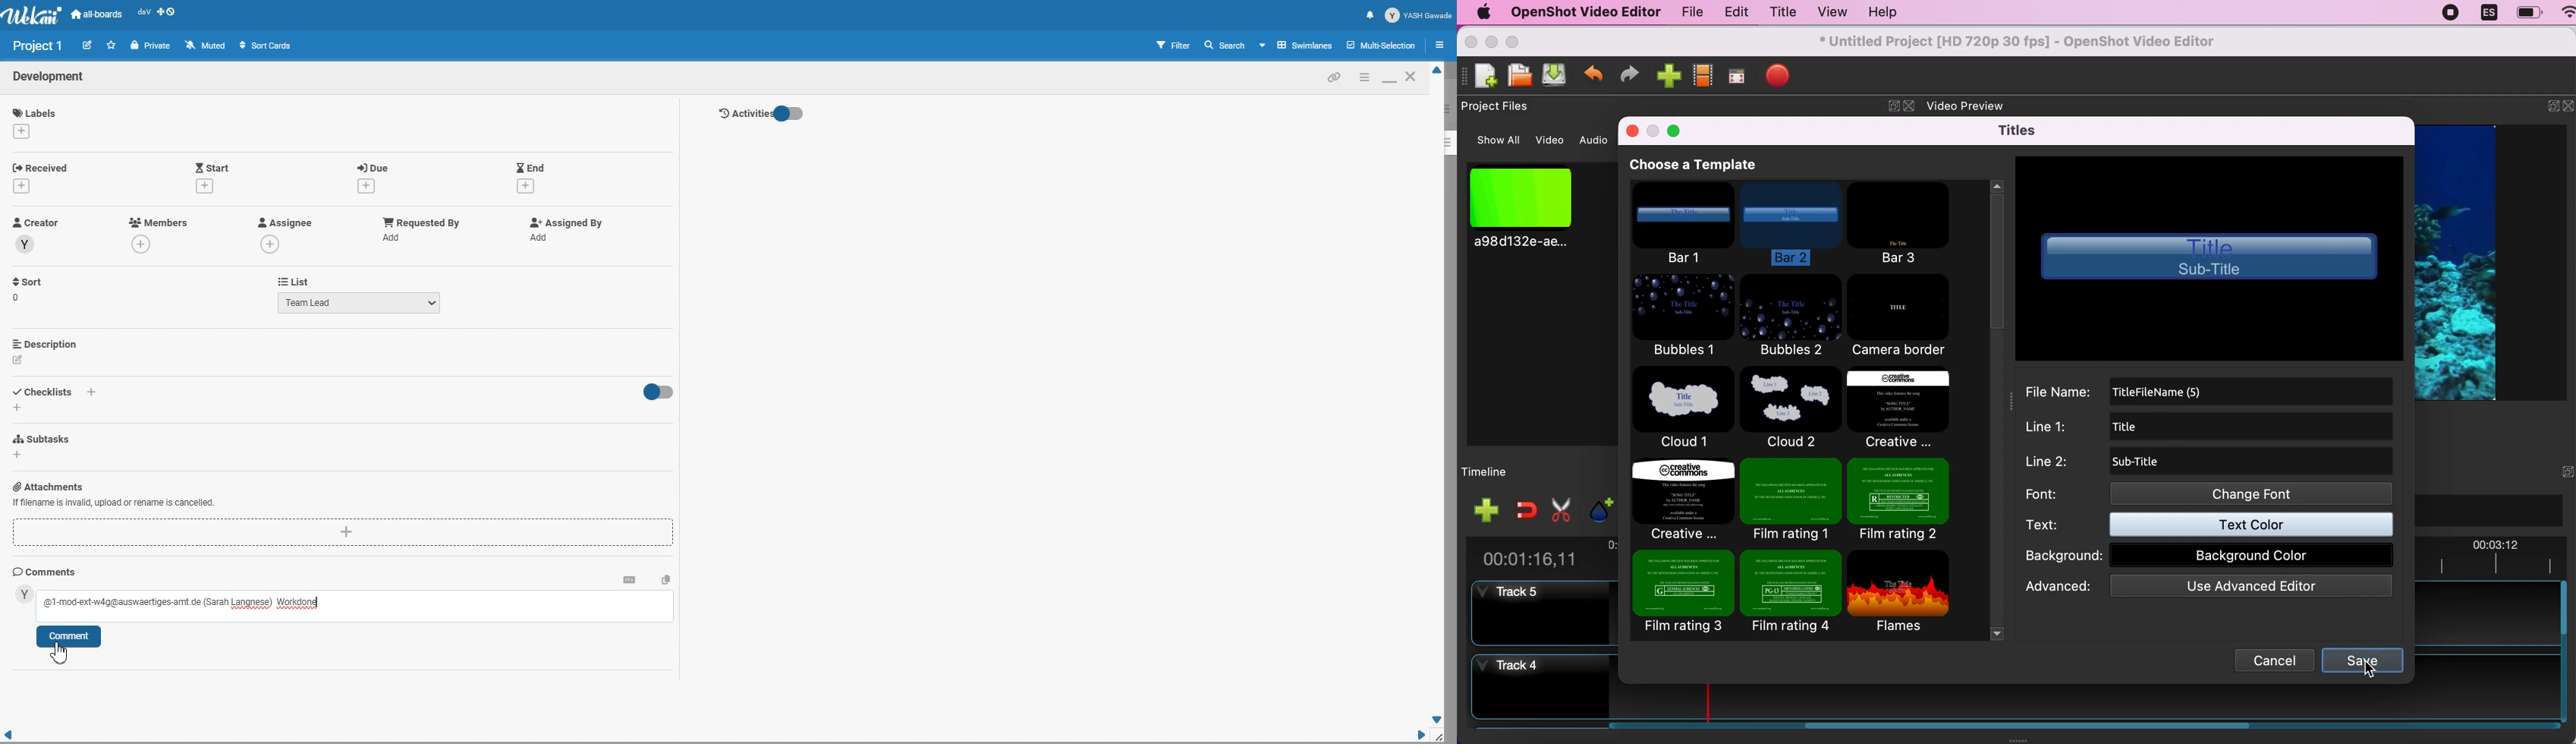  What do you see at coordinates (2548, 471) in the screenshot?
I see `hide/expand` at bounding box center [2548, 471].